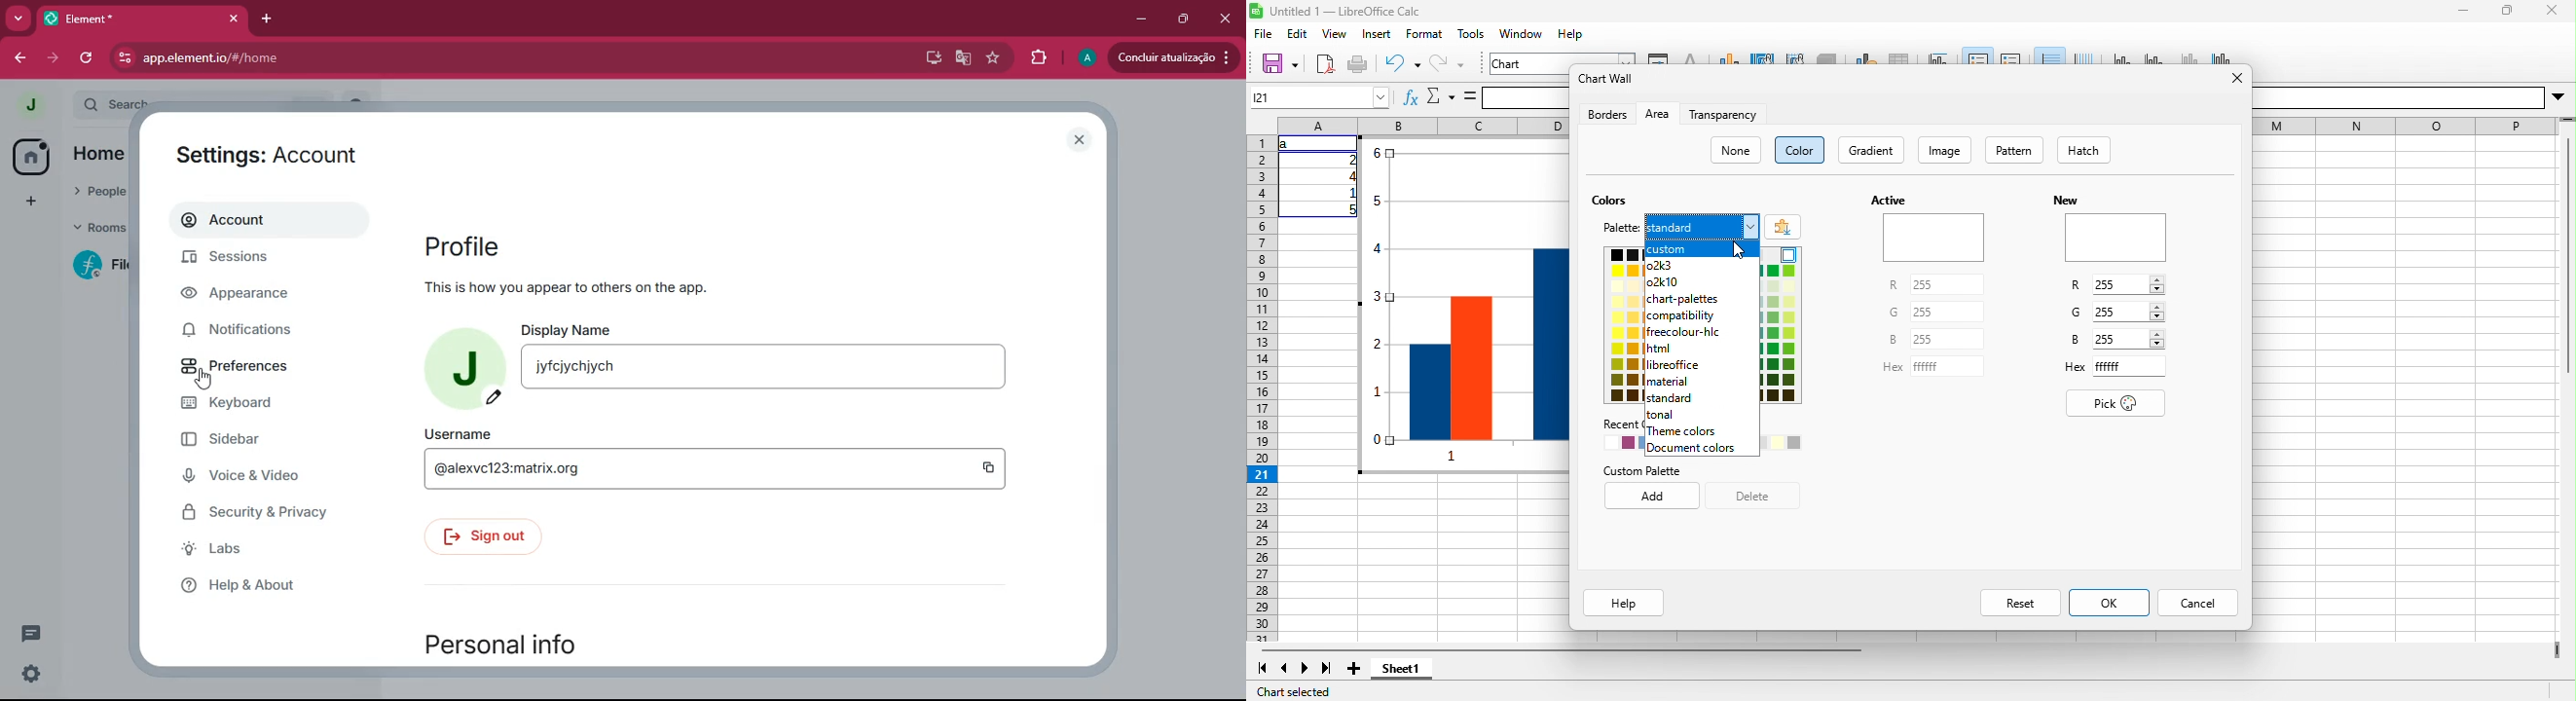 Image resolution: width=2576 pixels, height=728 pixels. What do you see at coordinates (1763, 57) in the screenshot?
I see `chart area` at bounding box center [1763, 57].